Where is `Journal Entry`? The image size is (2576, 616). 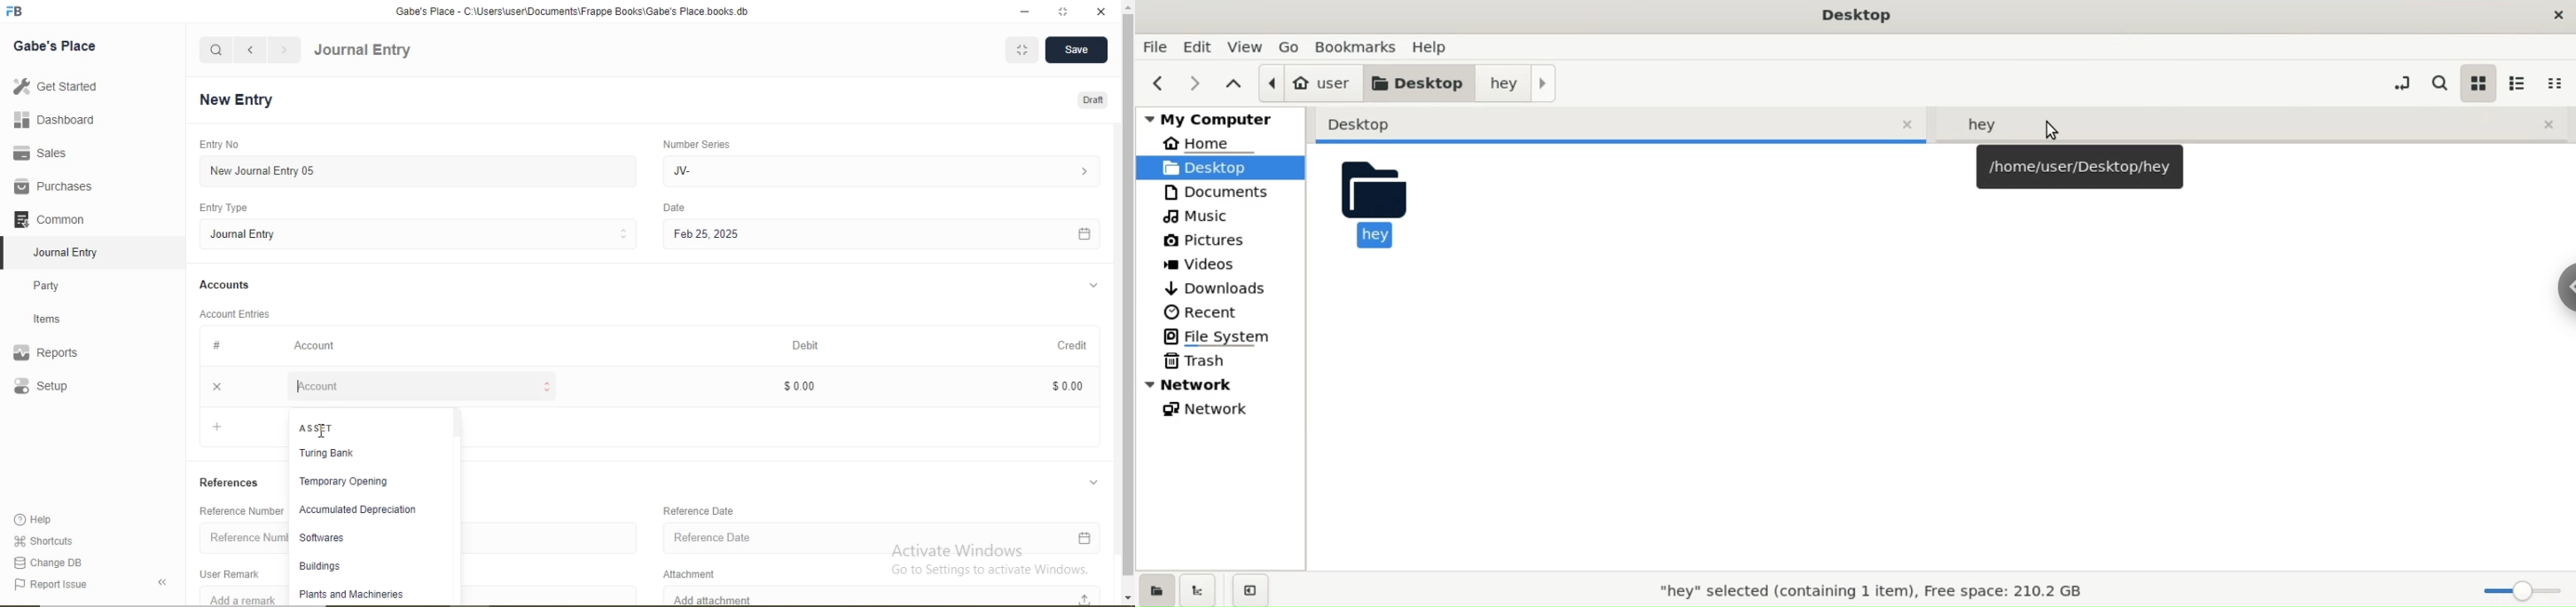
Journal Entry is located at coordinates (363, 51).